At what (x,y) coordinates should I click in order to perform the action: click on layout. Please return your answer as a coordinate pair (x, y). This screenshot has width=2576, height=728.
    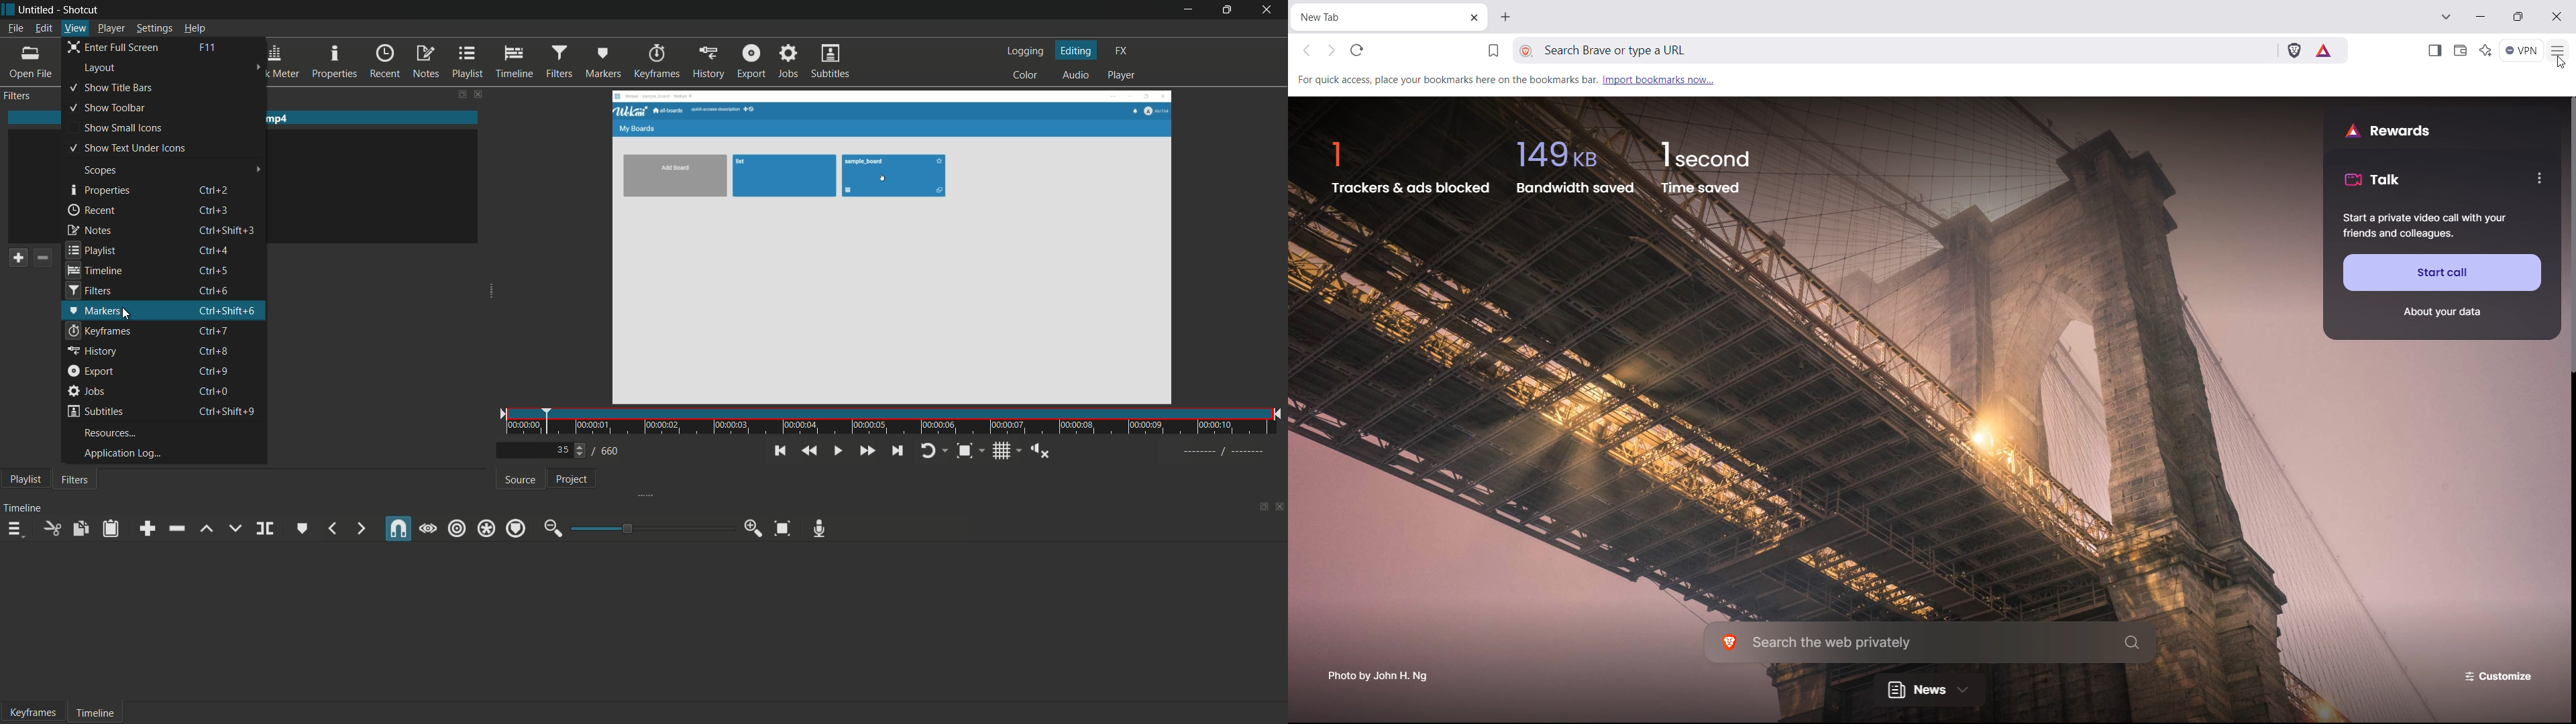
    Looking at the image, I should click on (99, 68).